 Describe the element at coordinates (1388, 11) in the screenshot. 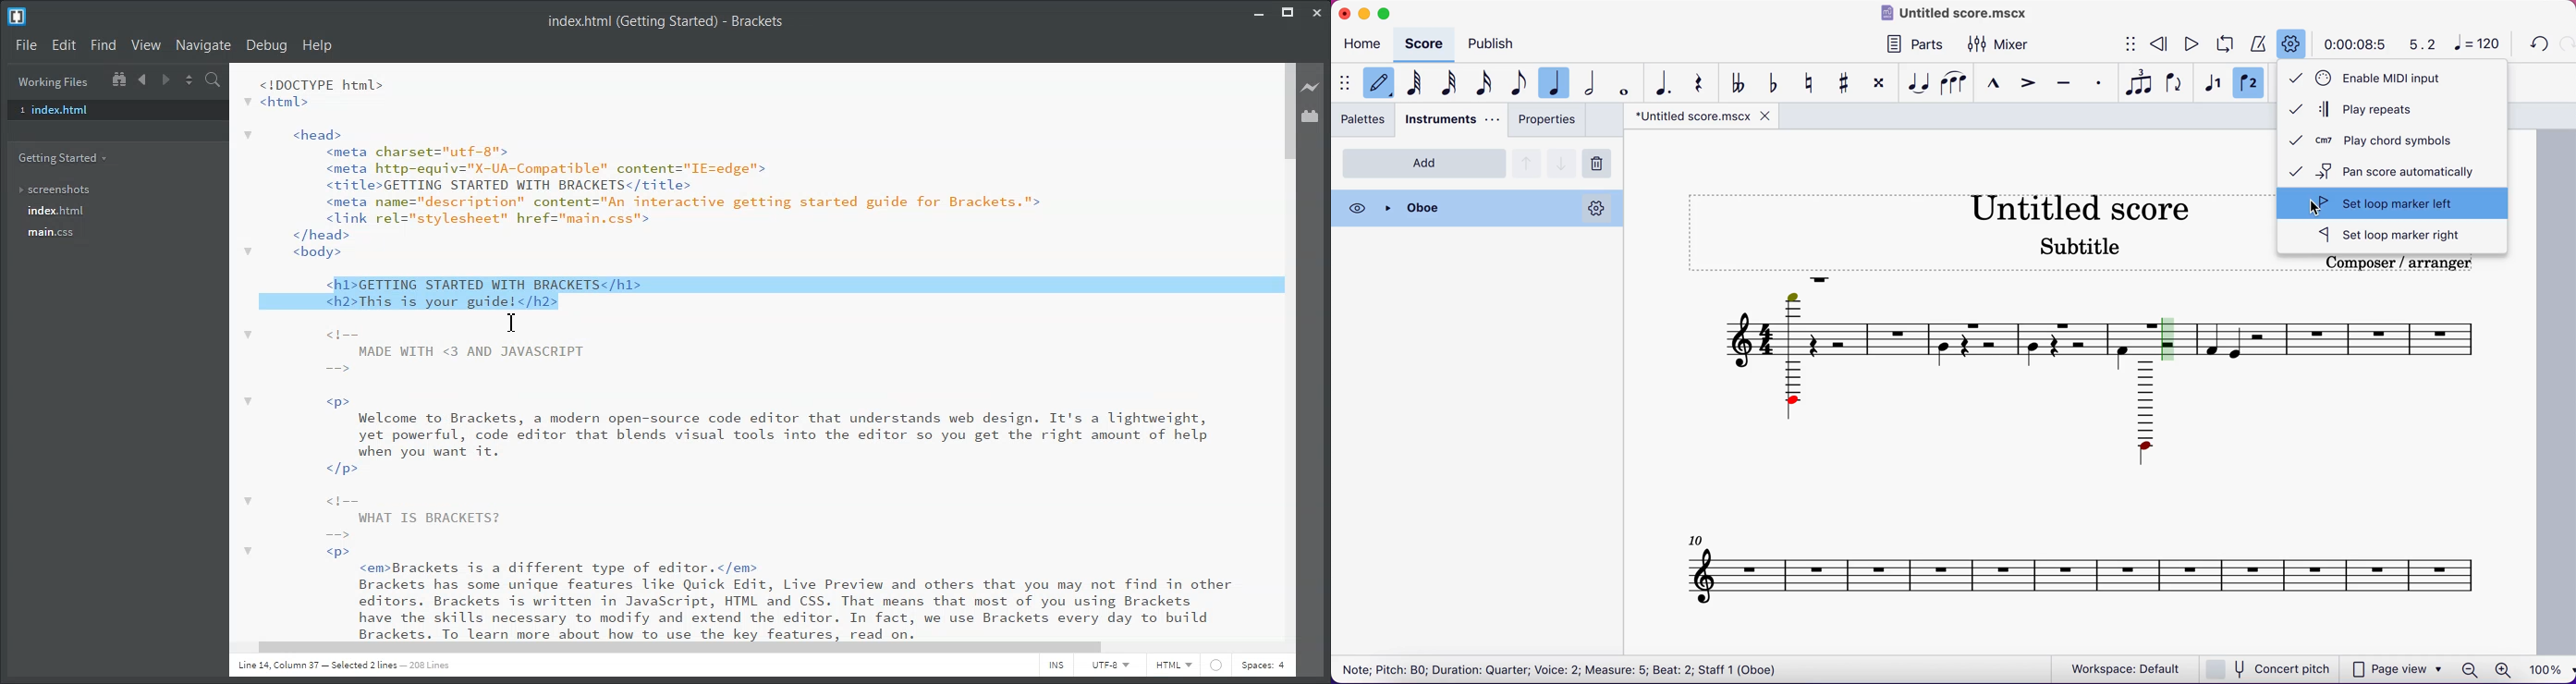

I see `maximize` at that location.